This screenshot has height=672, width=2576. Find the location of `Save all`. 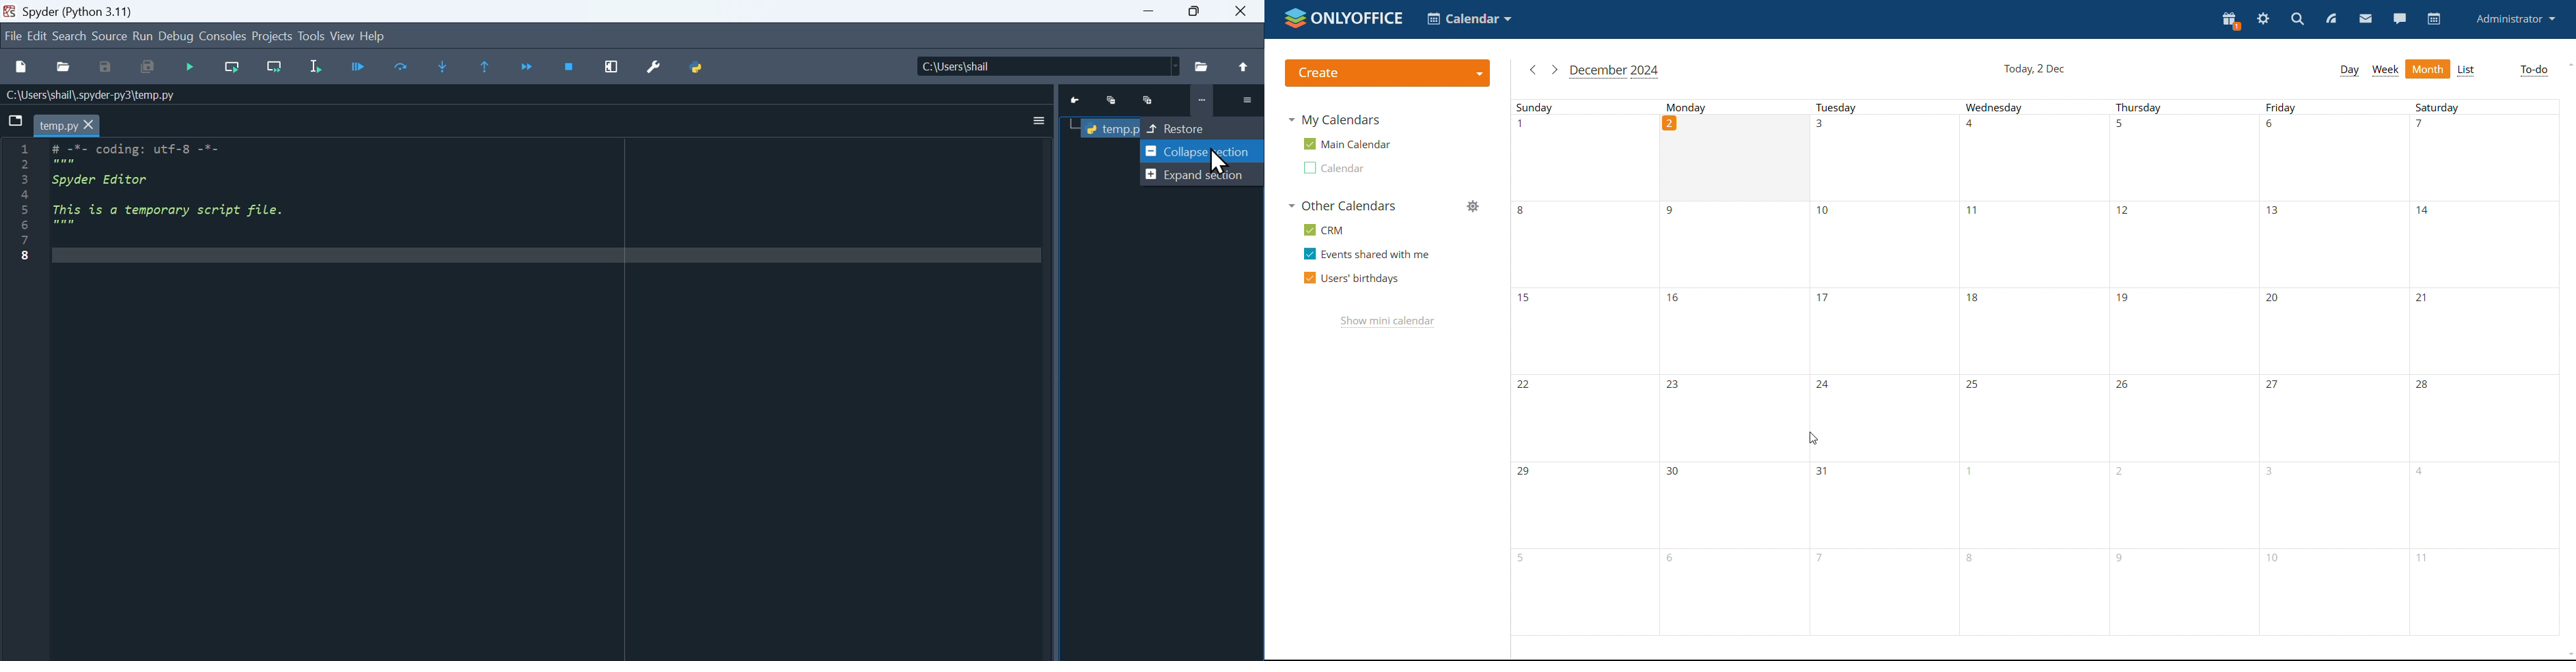

Save all is located at coordinates (147, 68).